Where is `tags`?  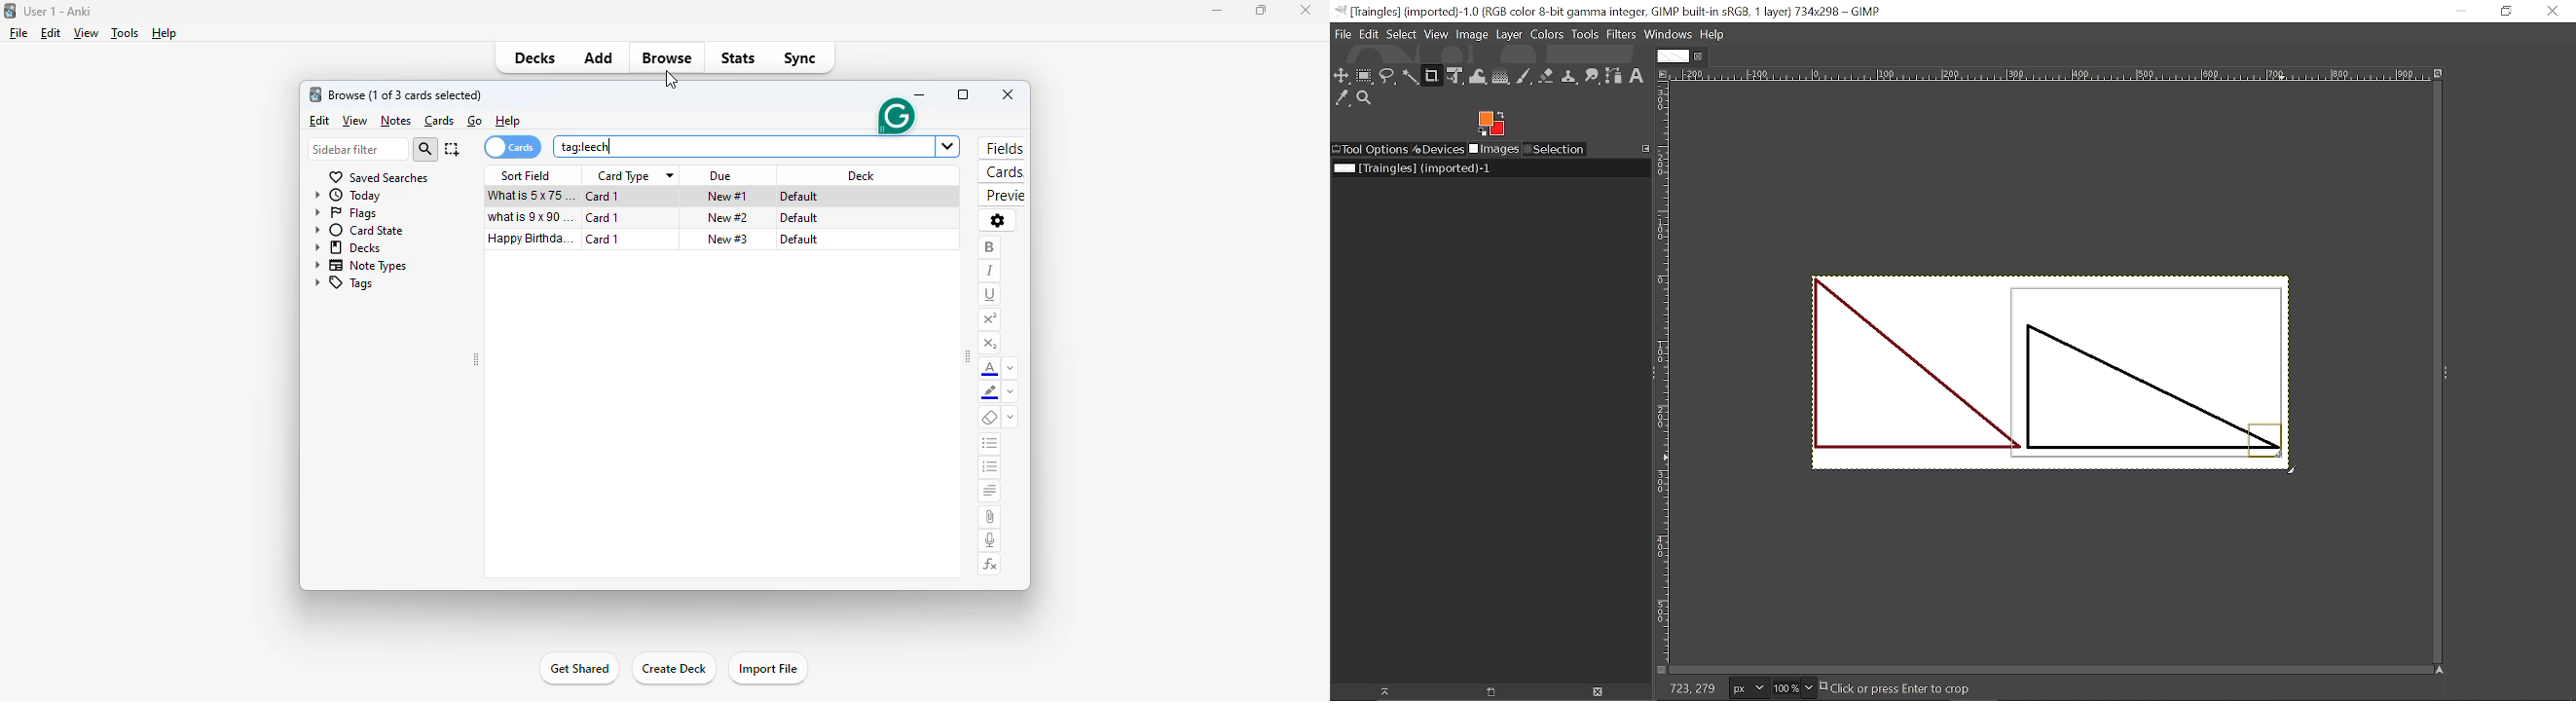
tags is located at coordinates (345, 283).